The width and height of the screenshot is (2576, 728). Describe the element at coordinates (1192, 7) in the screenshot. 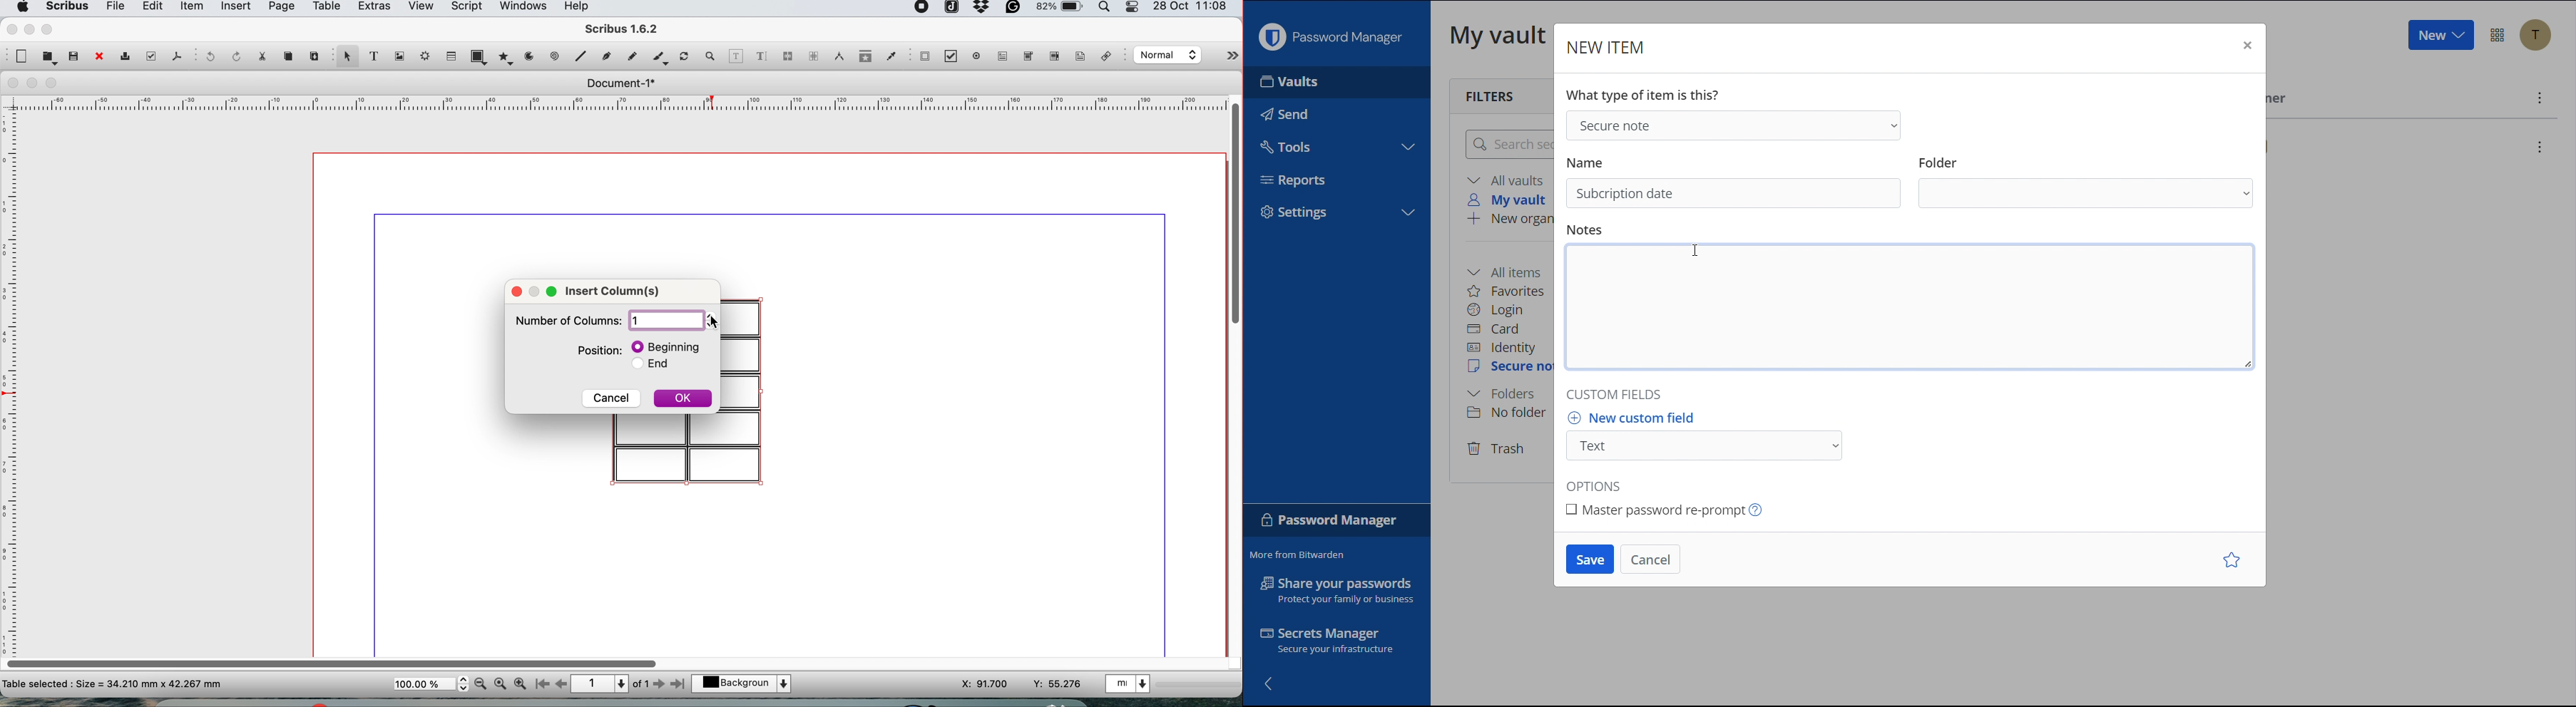

I see `date and time` at that location.